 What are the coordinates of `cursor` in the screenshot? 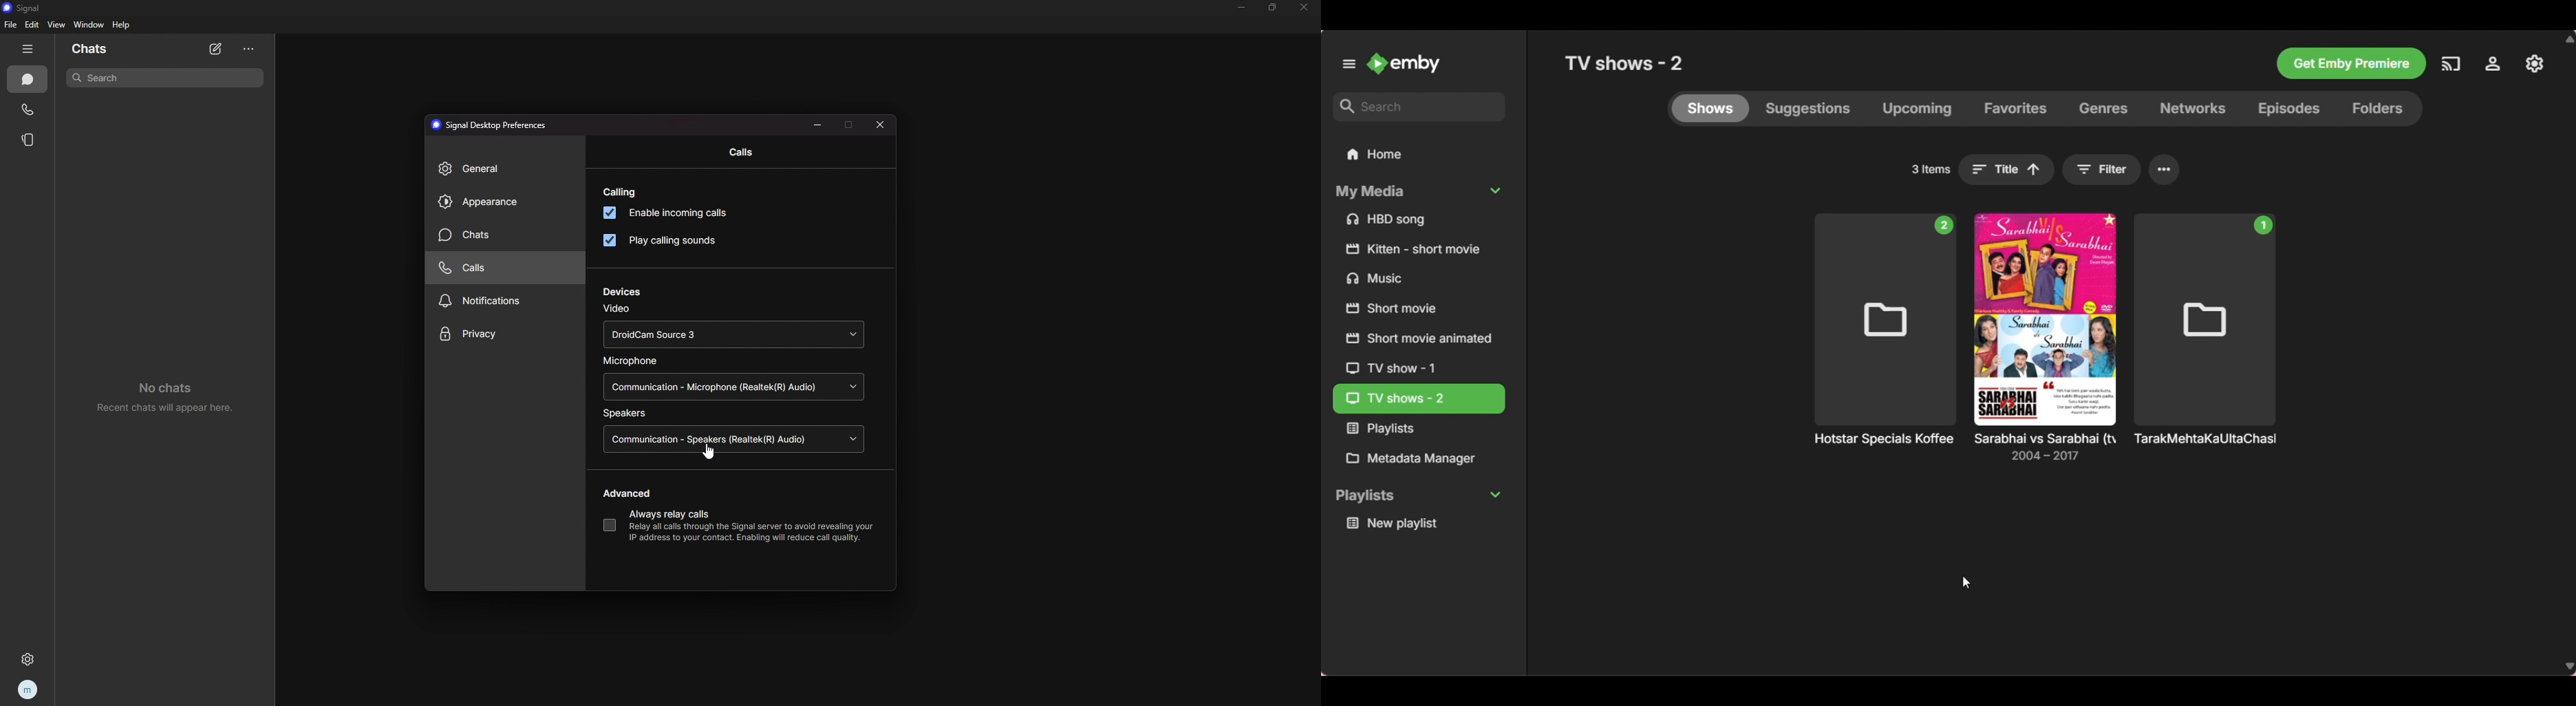 It's located at (711, 452).